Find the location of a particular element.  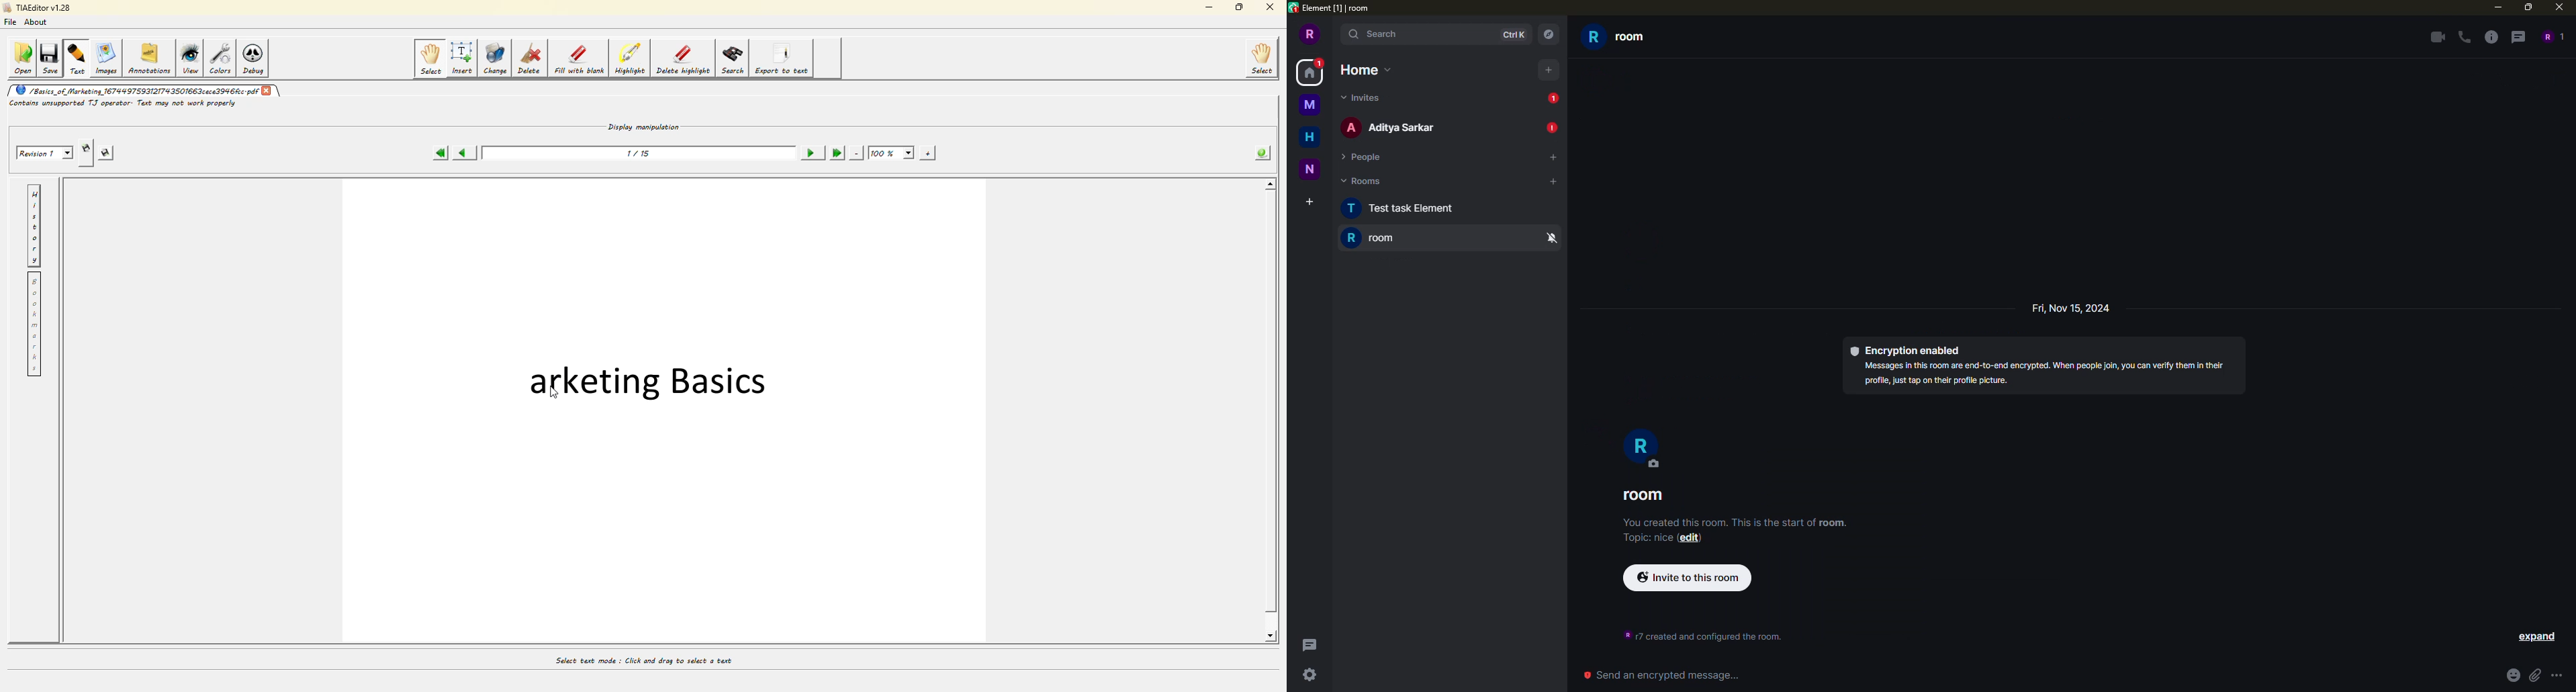

room is located at coordinates (1401, 208).